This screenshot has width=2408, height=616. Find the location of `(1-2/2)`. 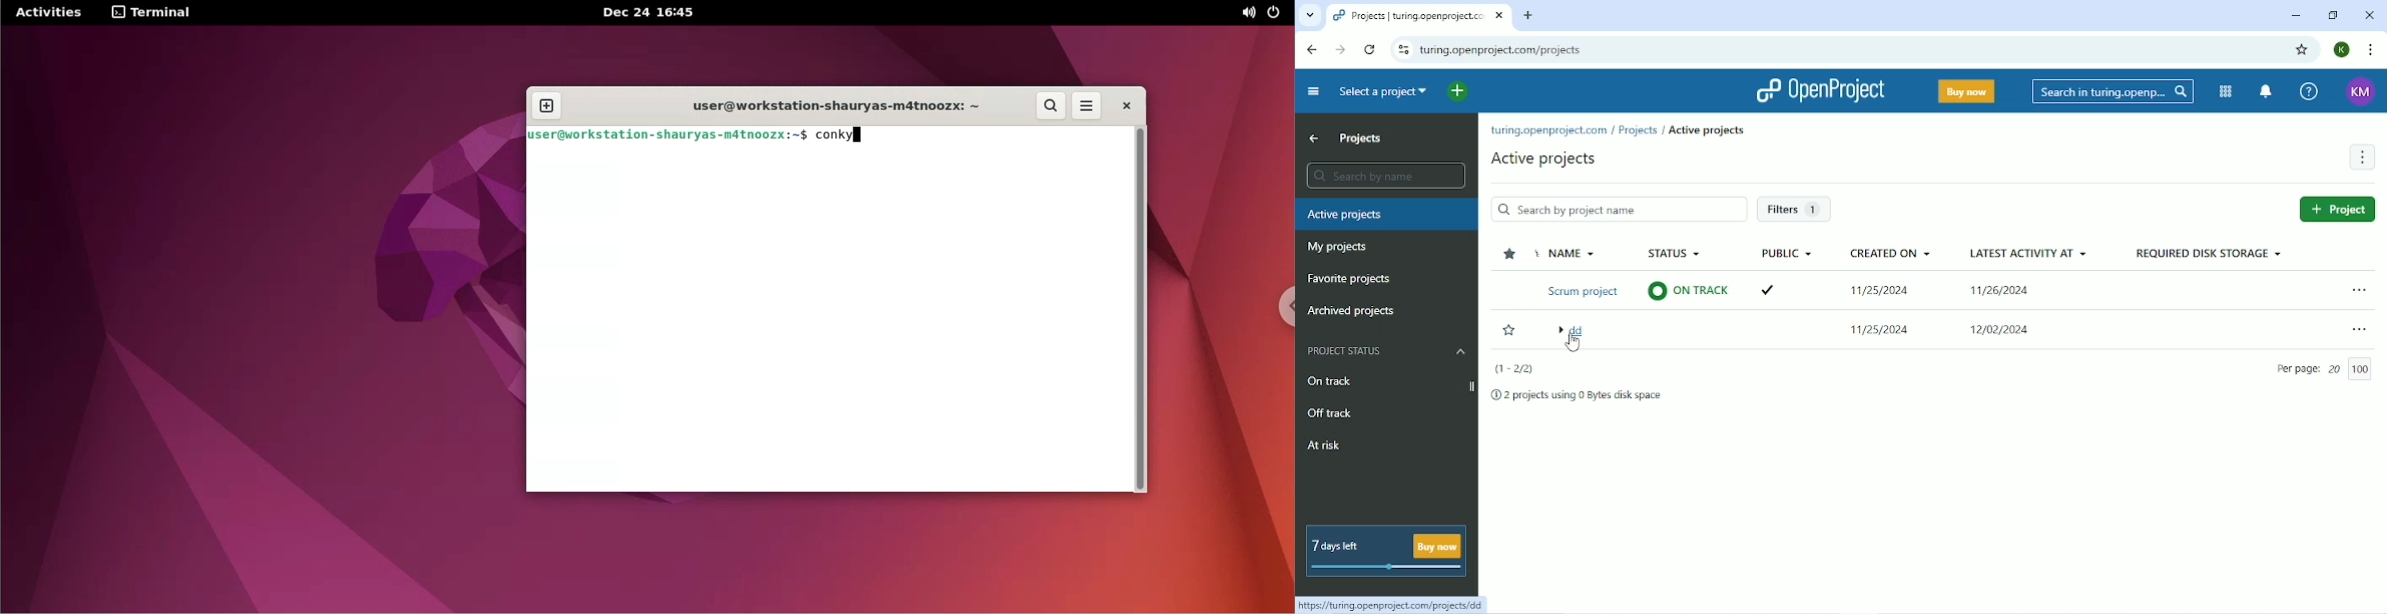

(1-2/2) is located at coordinates (1515, 366).